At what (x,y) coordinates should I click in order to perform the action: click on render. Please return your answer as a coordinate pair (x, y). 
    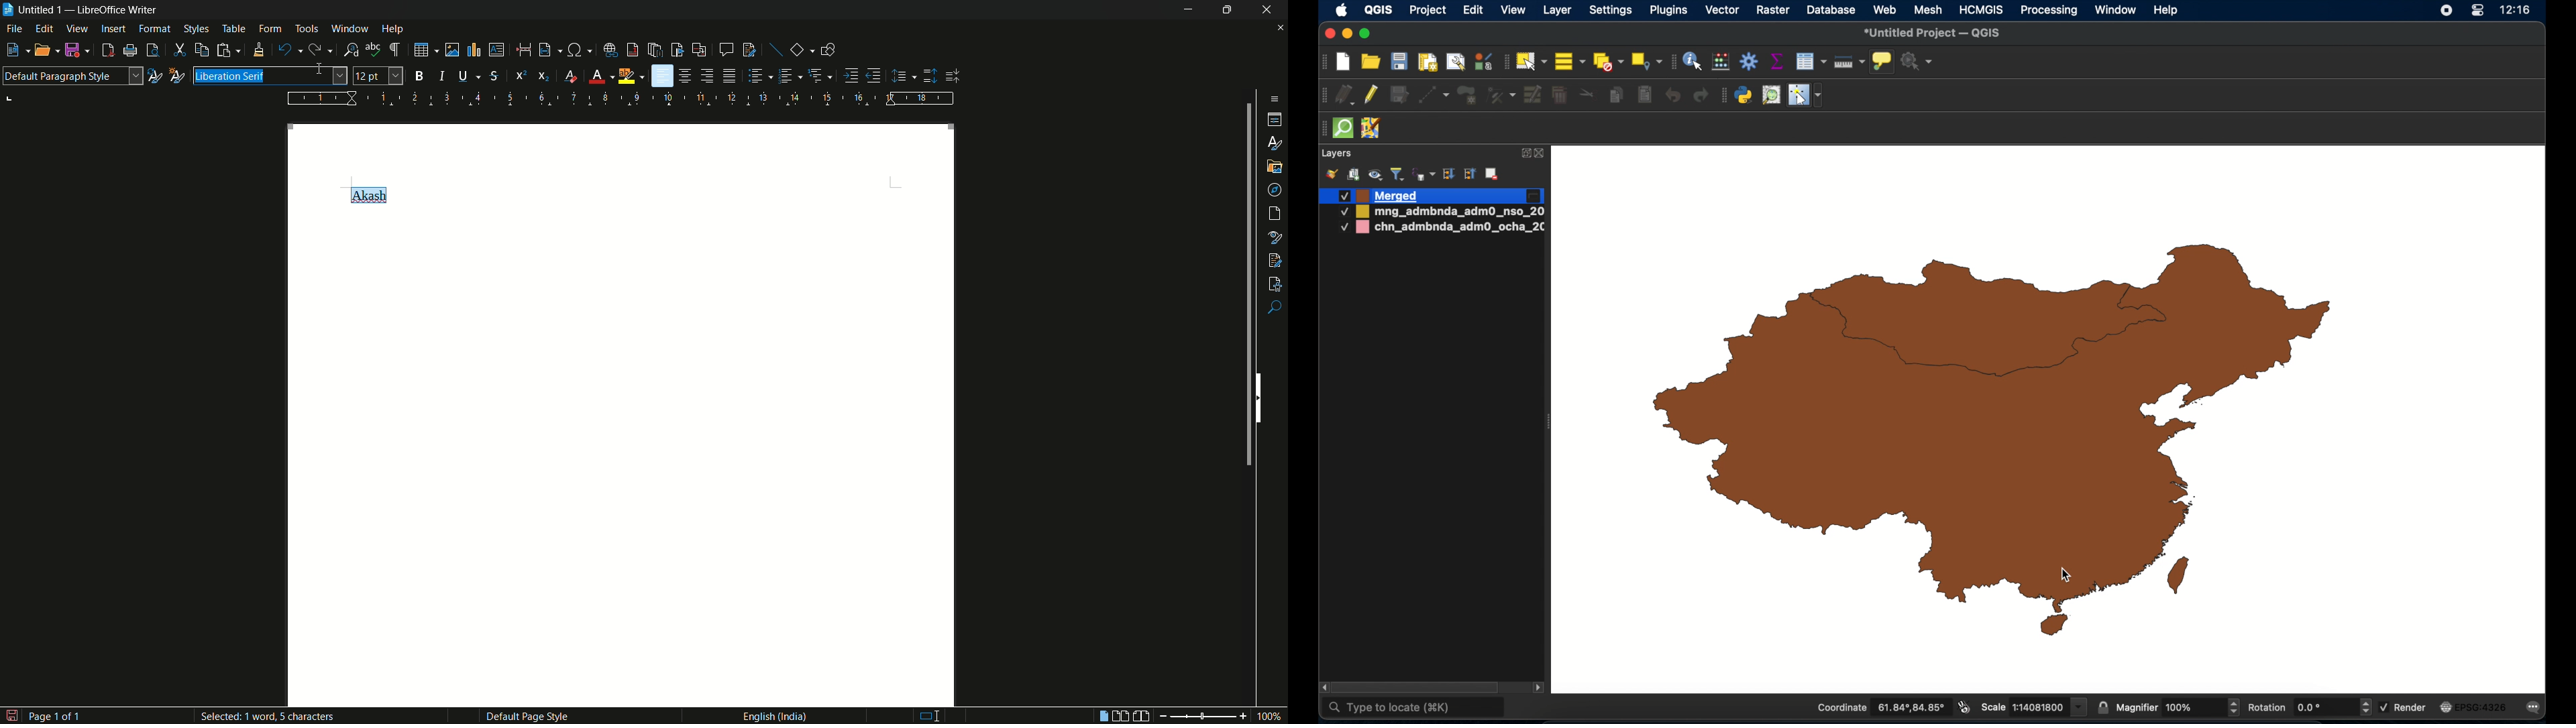
    Looking at the image, I should click on (2404, 706).